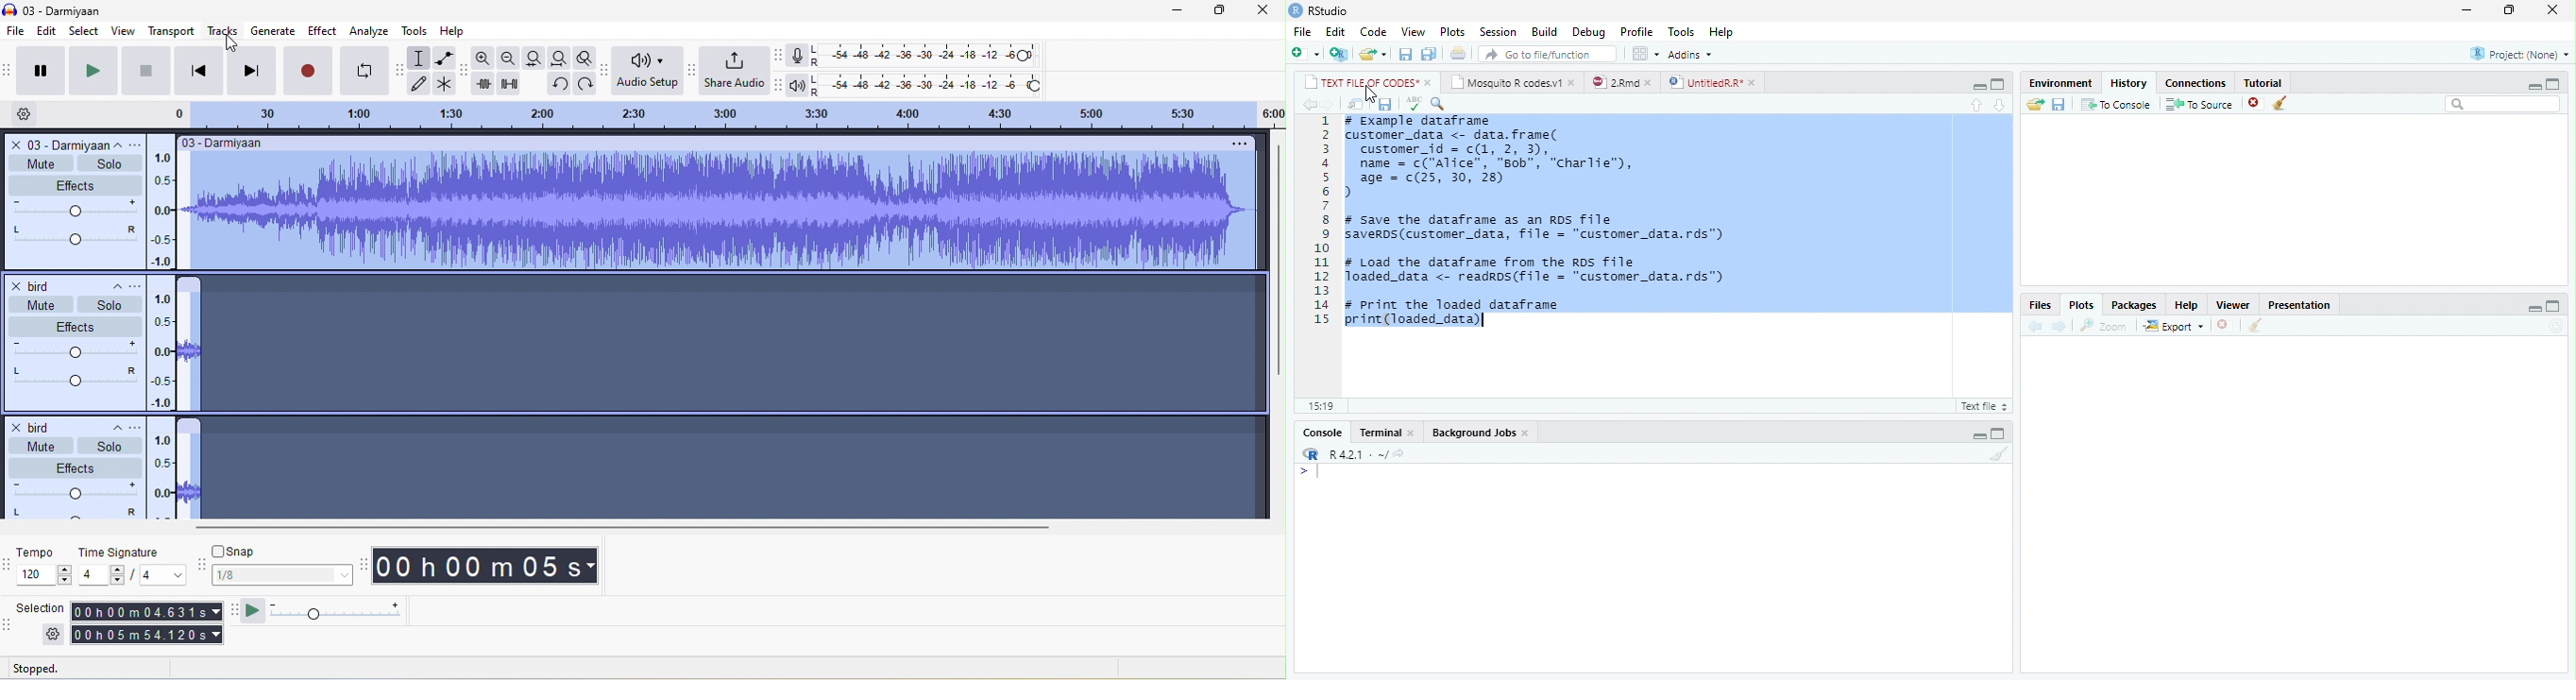 This screenshot has width=2576, height=700. I want to click on fit project to width, so click(560, 60).